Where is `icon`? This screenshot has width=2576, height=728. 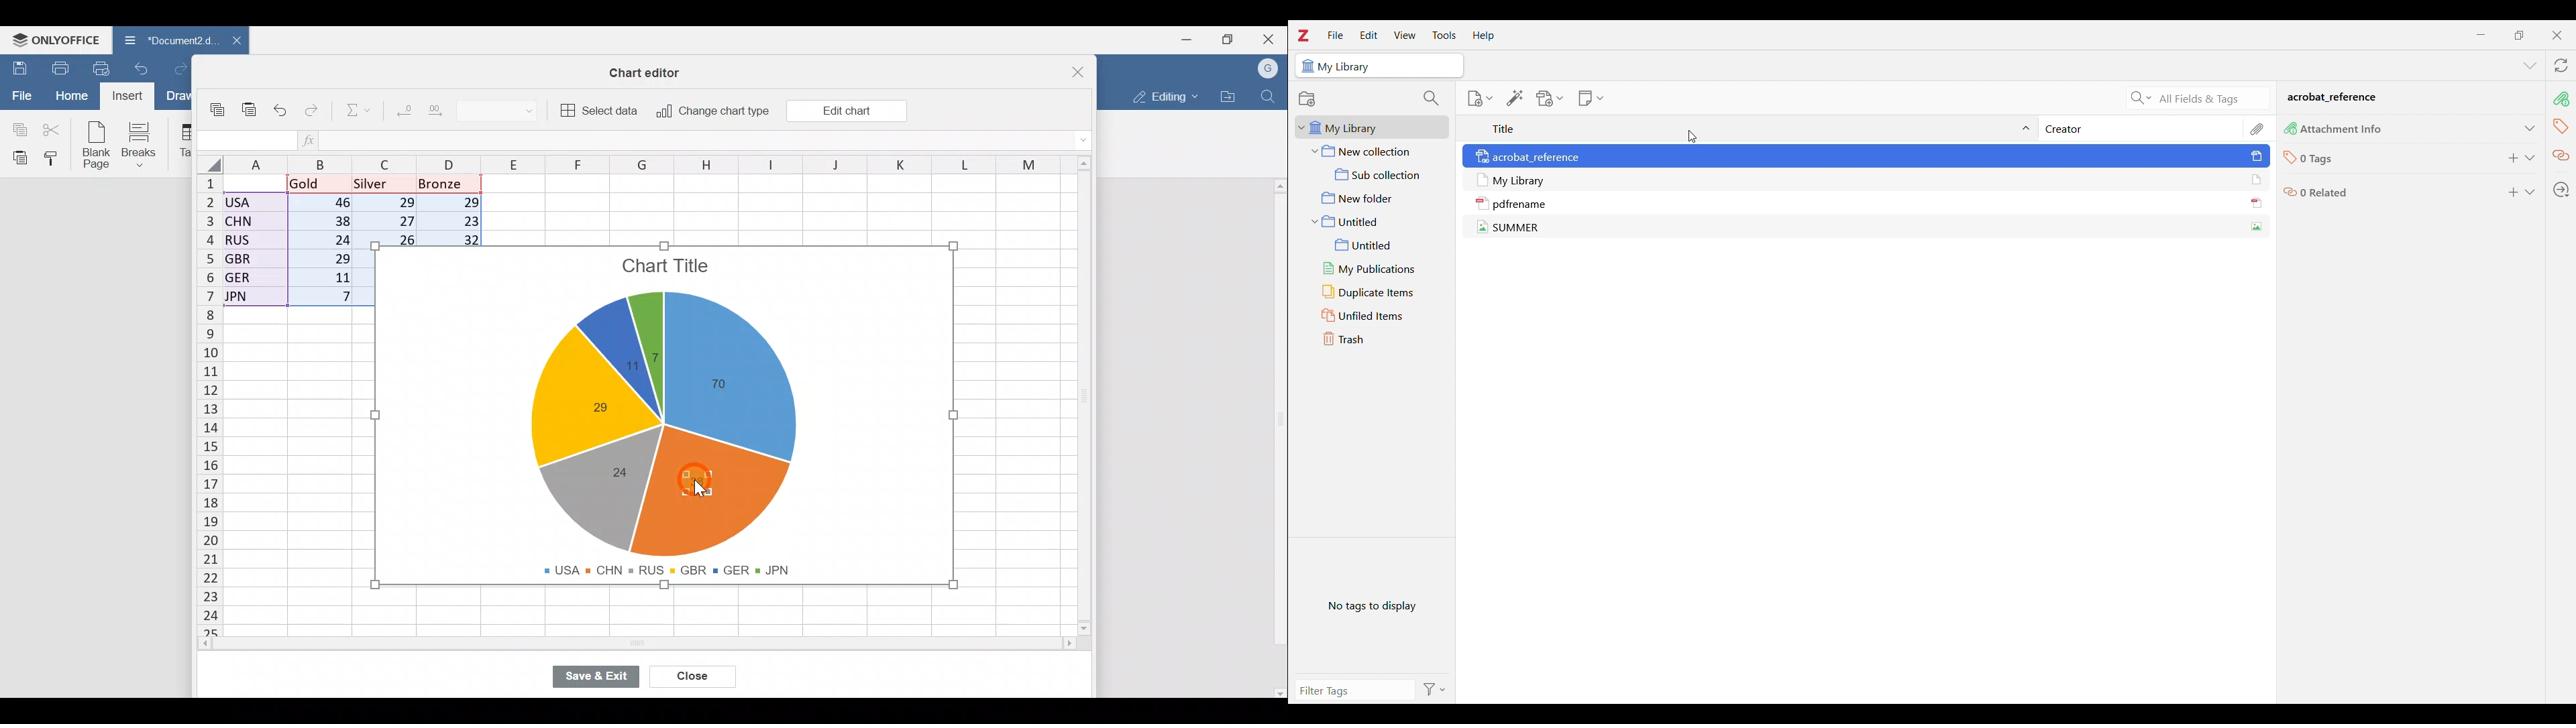 icon is located at coordinates (1307, 66).